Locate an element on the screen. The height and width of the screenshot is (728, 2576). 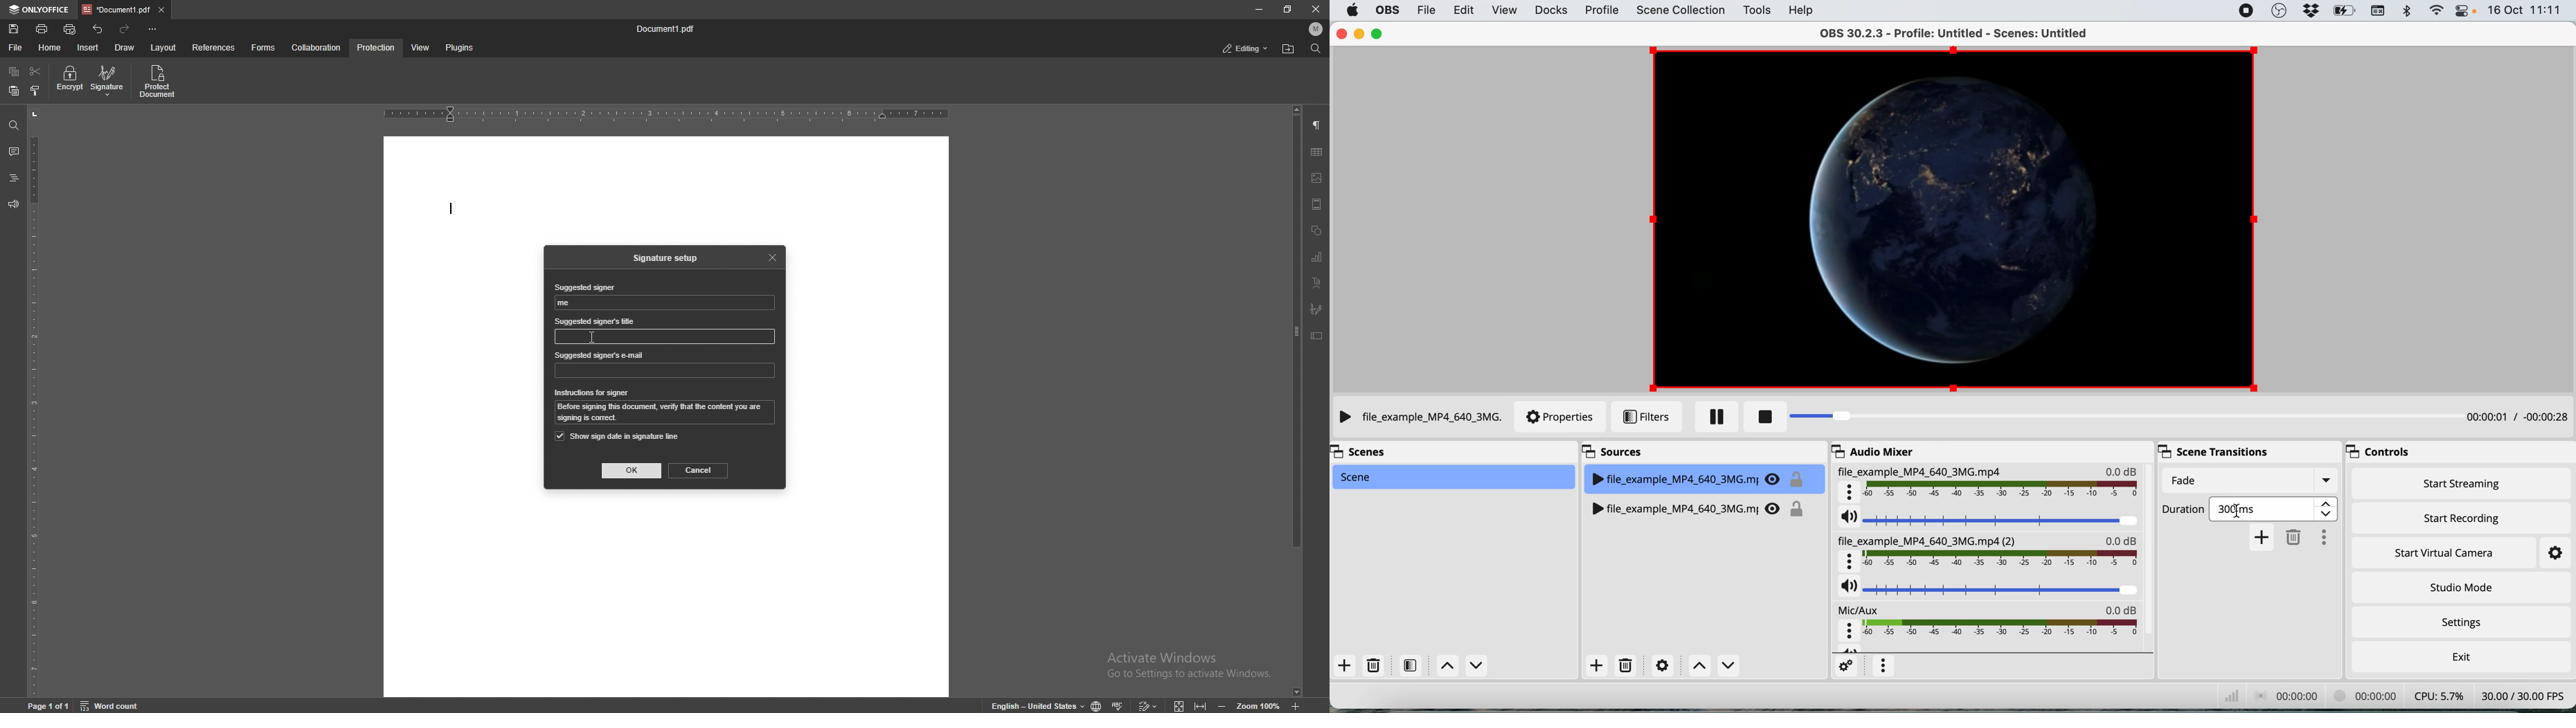
delete source is located at coordinates (1625, 664).